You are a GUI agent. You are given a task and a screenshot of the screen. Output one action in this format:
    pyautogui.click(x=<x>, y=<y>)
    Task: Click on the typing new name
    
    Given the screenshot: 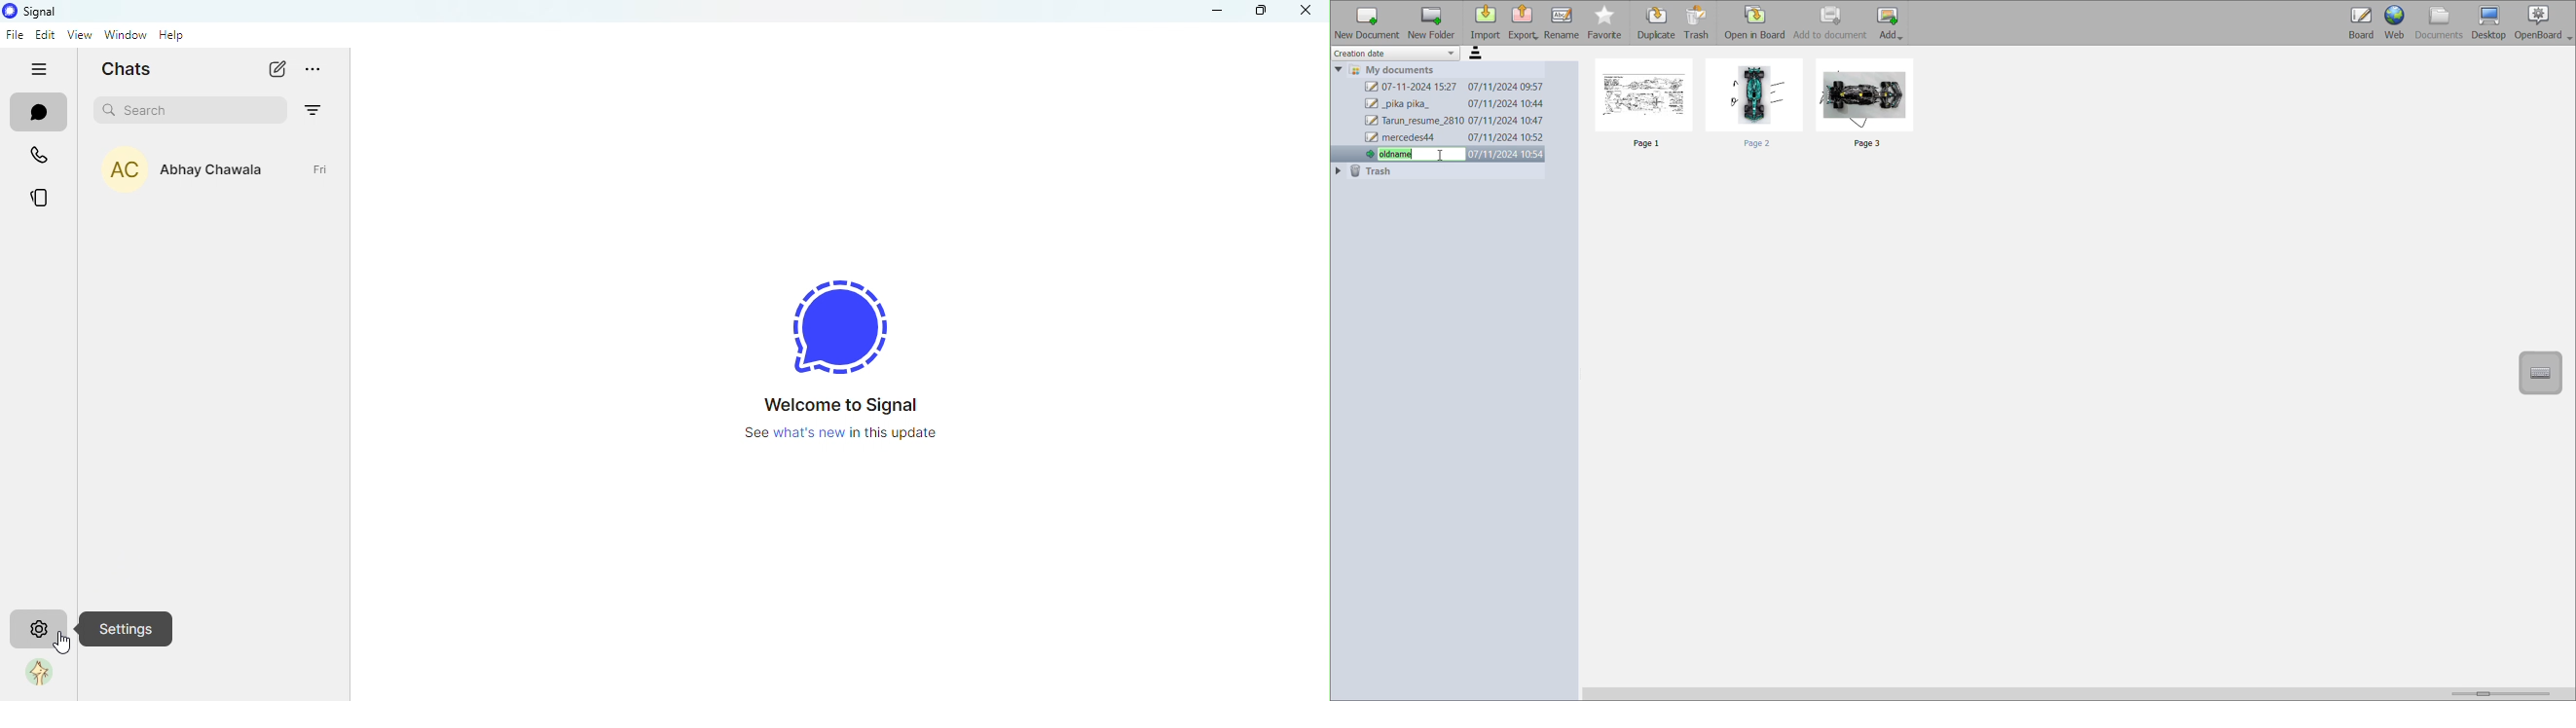 What is the action you would take?
    pyautogui.click(x=1454, y=154)
    